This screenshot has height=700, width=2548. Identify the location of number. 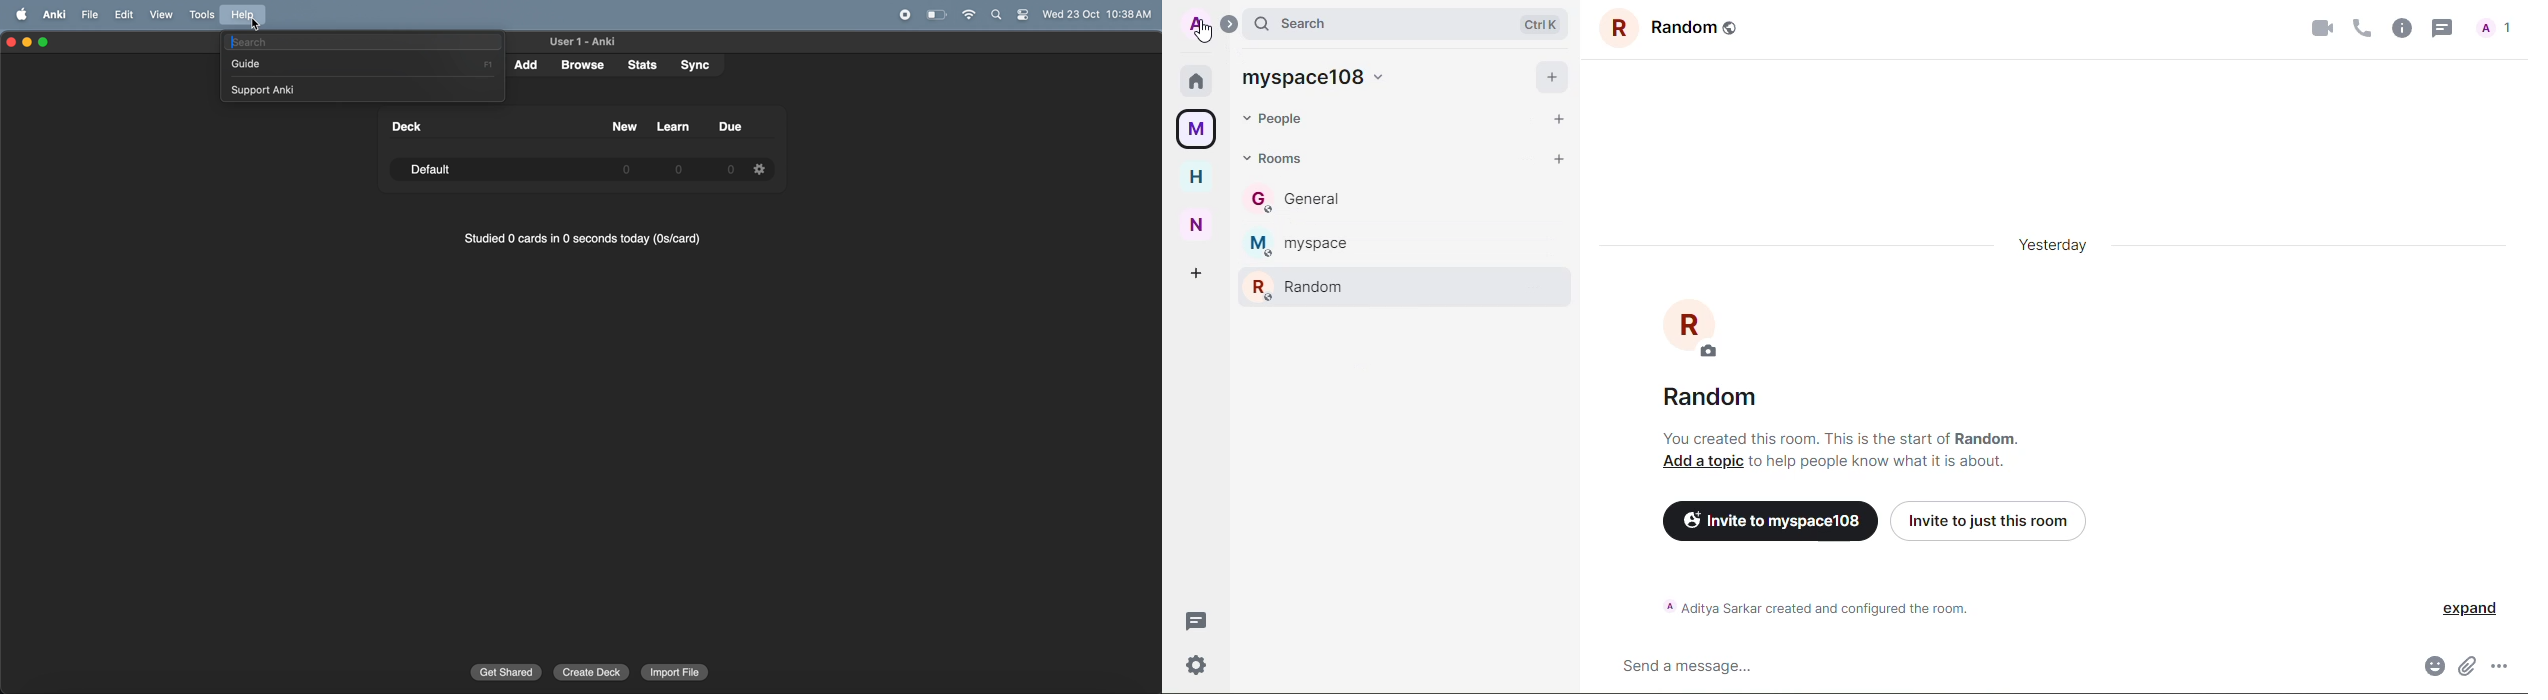
(729, 170).